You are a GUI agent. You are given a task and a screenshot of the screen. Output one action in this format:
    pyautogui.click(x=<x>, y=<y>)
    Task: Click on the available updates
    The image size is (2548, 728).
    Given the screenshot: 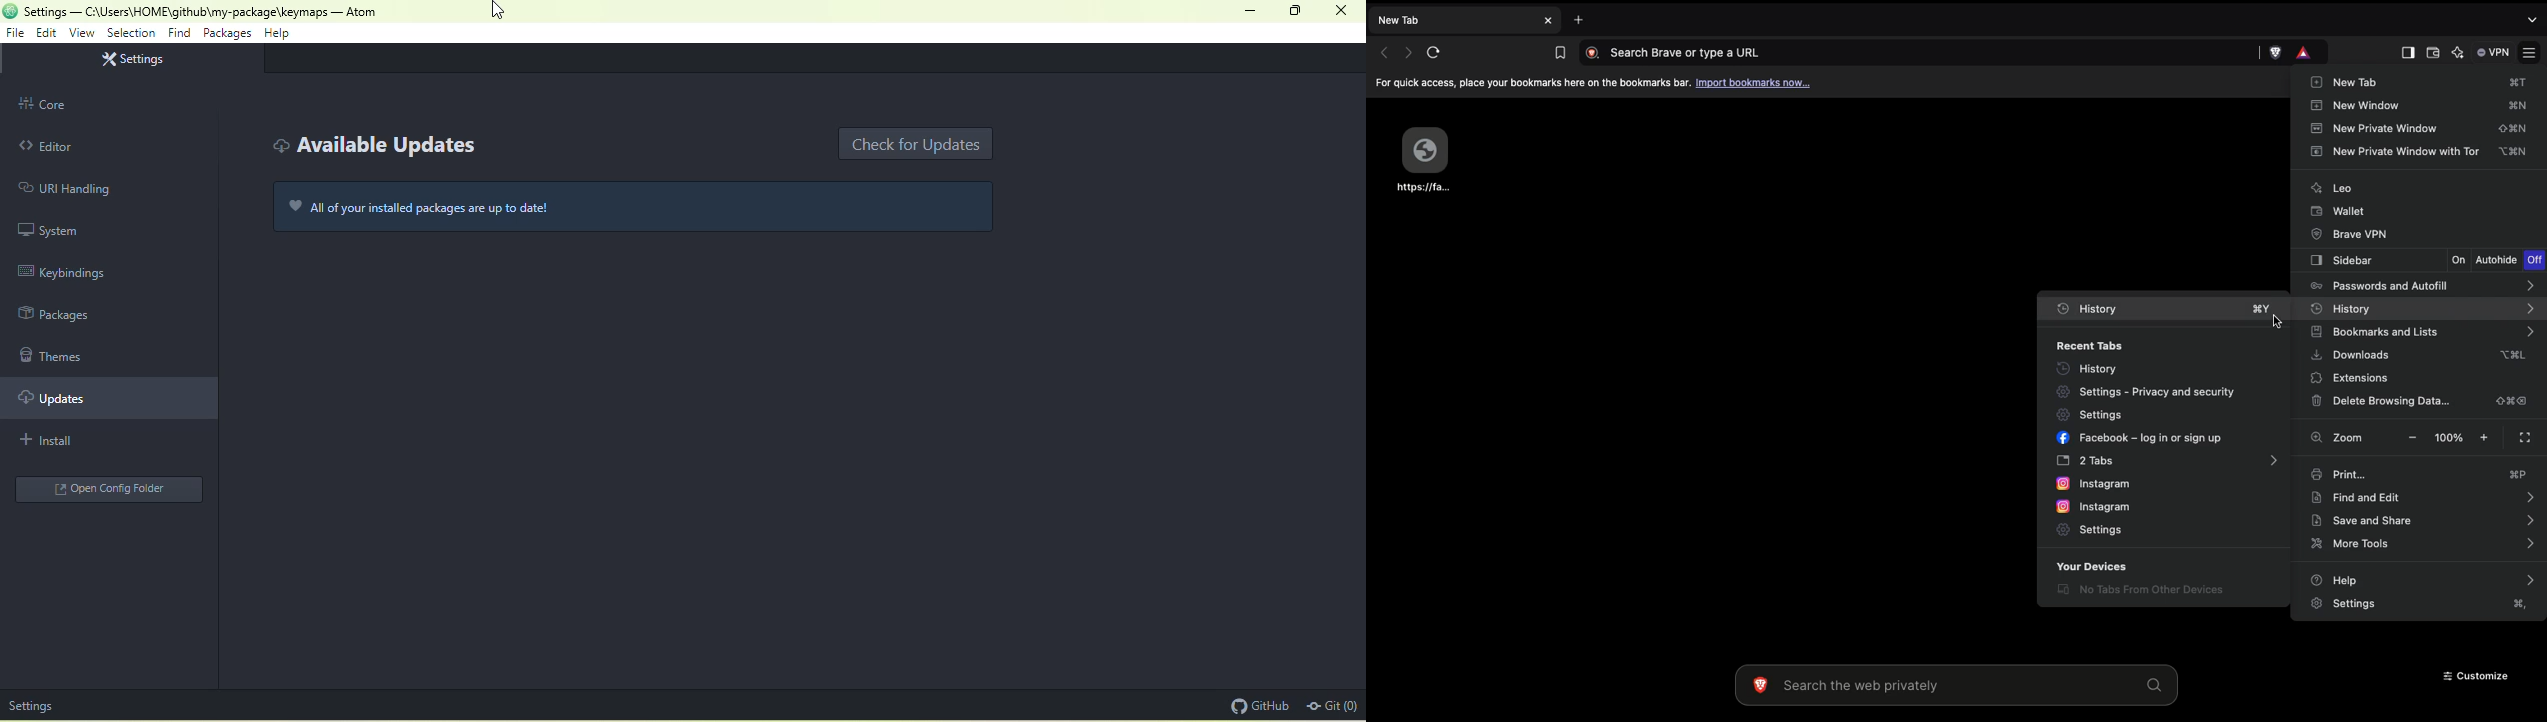 What is the action you would take?
    pyautogui.click(x=373, y=147)
    